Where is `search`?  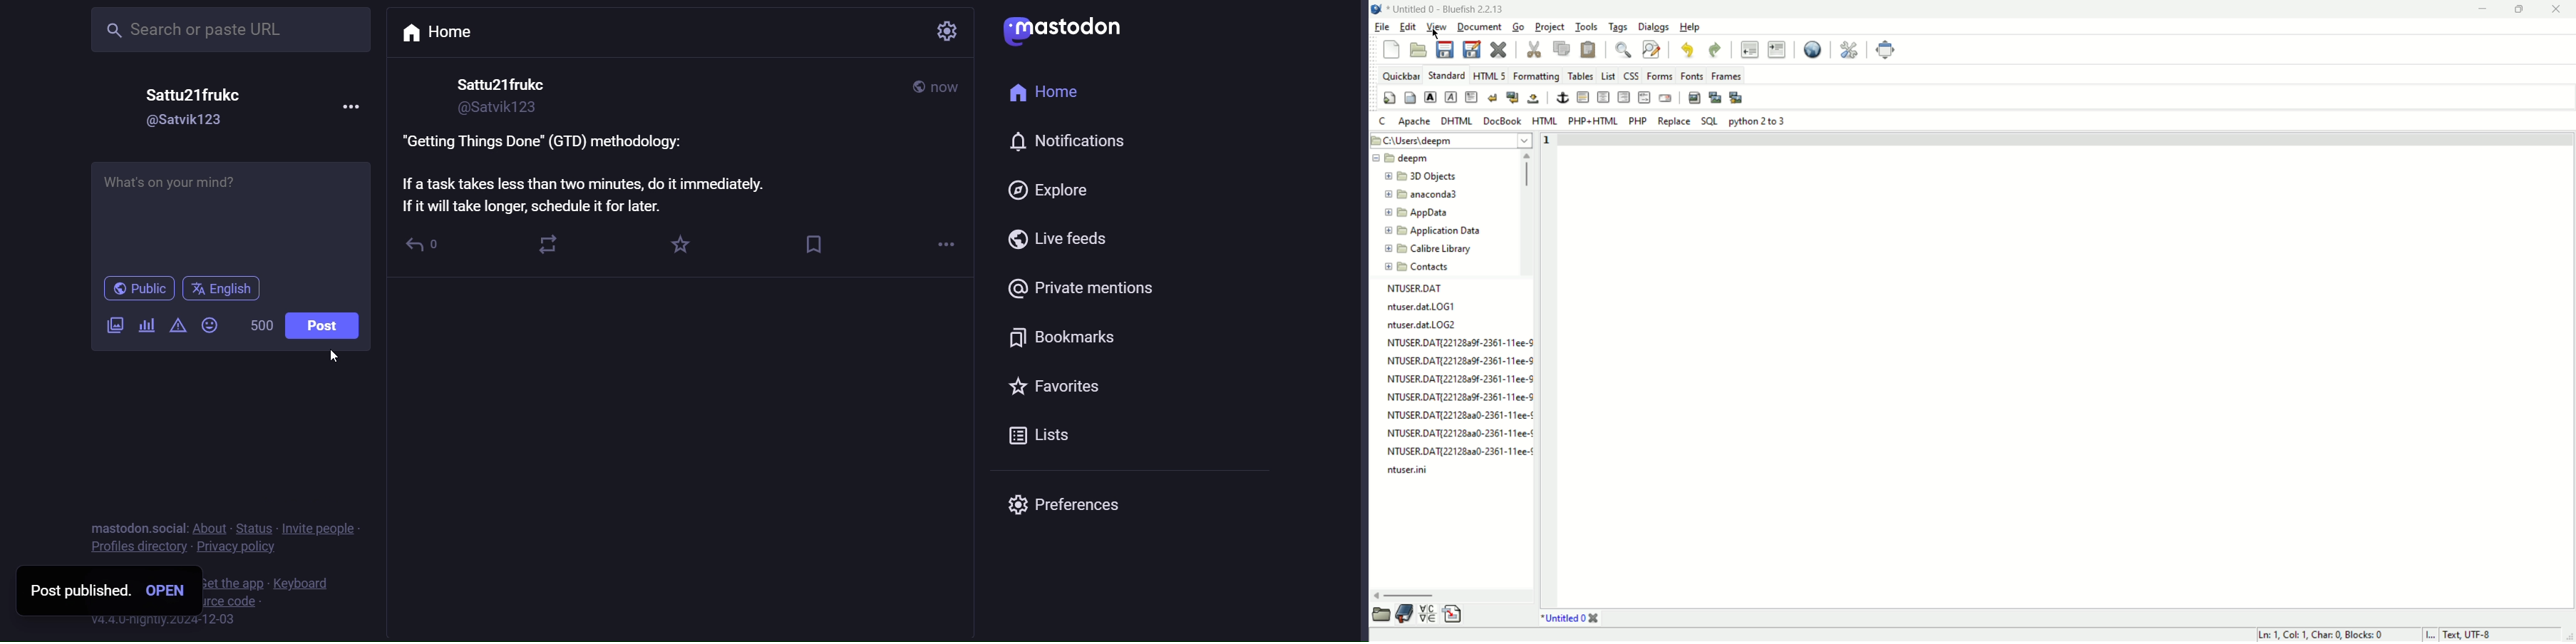
search is located at coordinates (235, 30).